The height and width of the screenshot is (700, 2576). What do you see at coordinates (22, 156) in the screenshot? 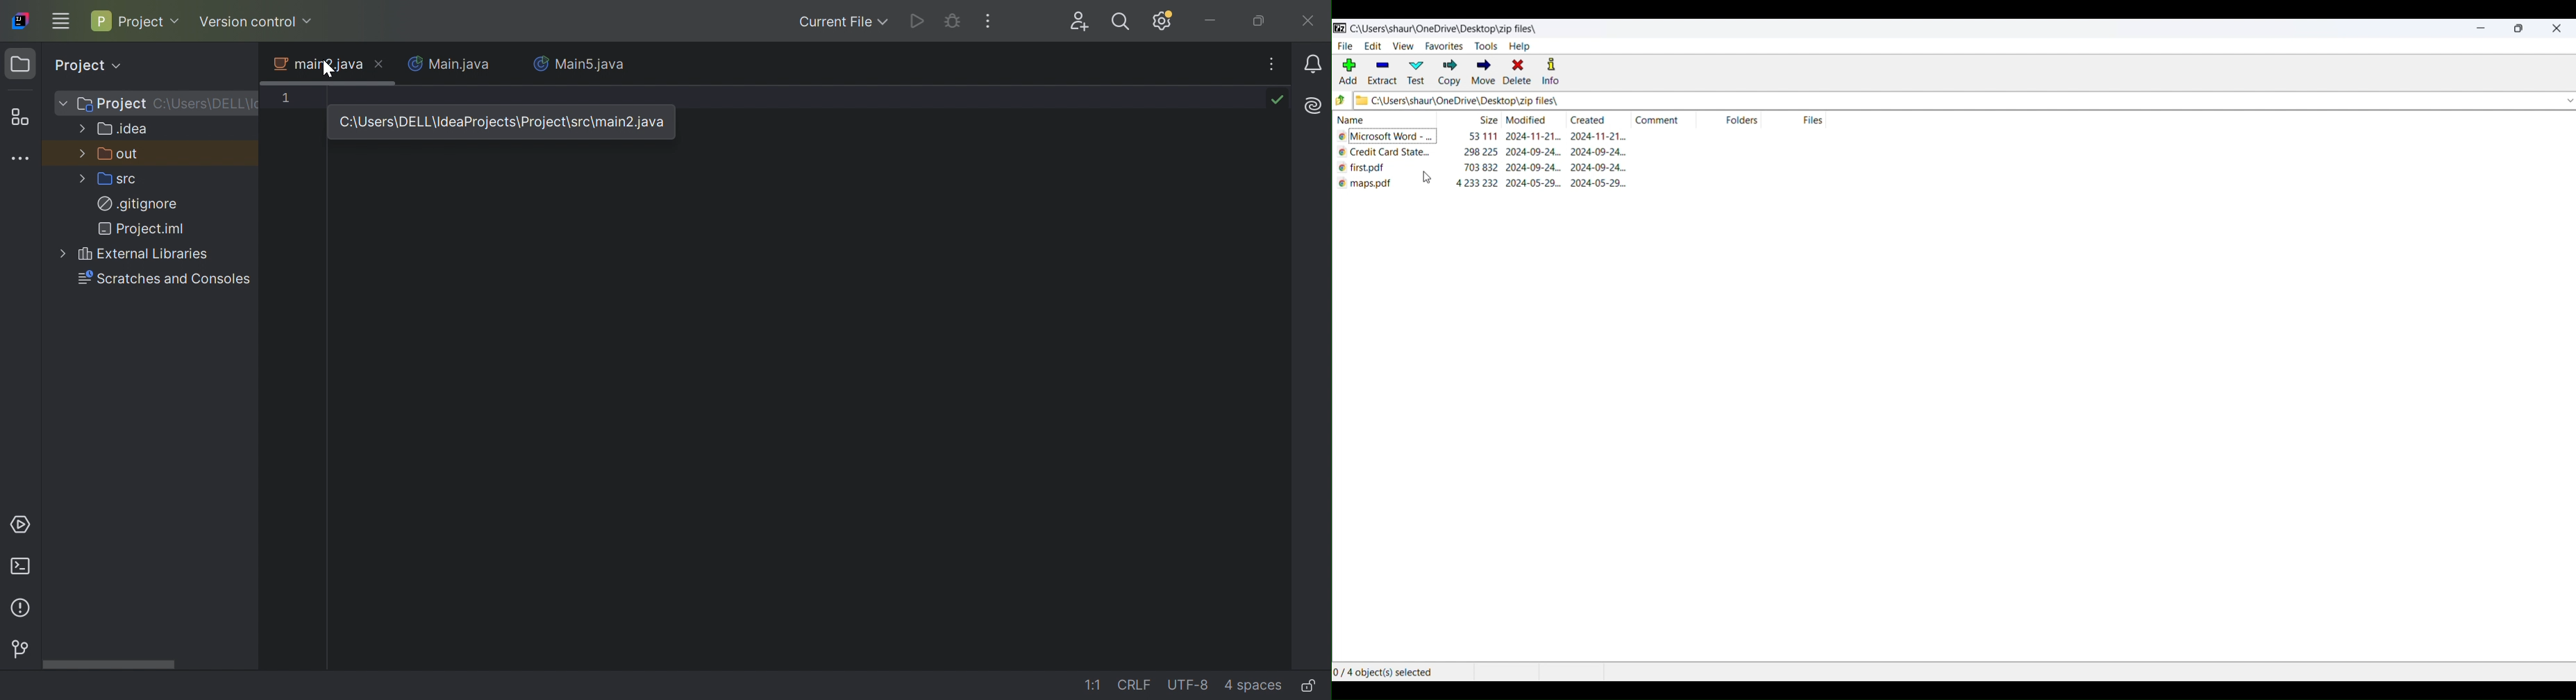
I see `More tool windows` at bounding box center [22, 156].